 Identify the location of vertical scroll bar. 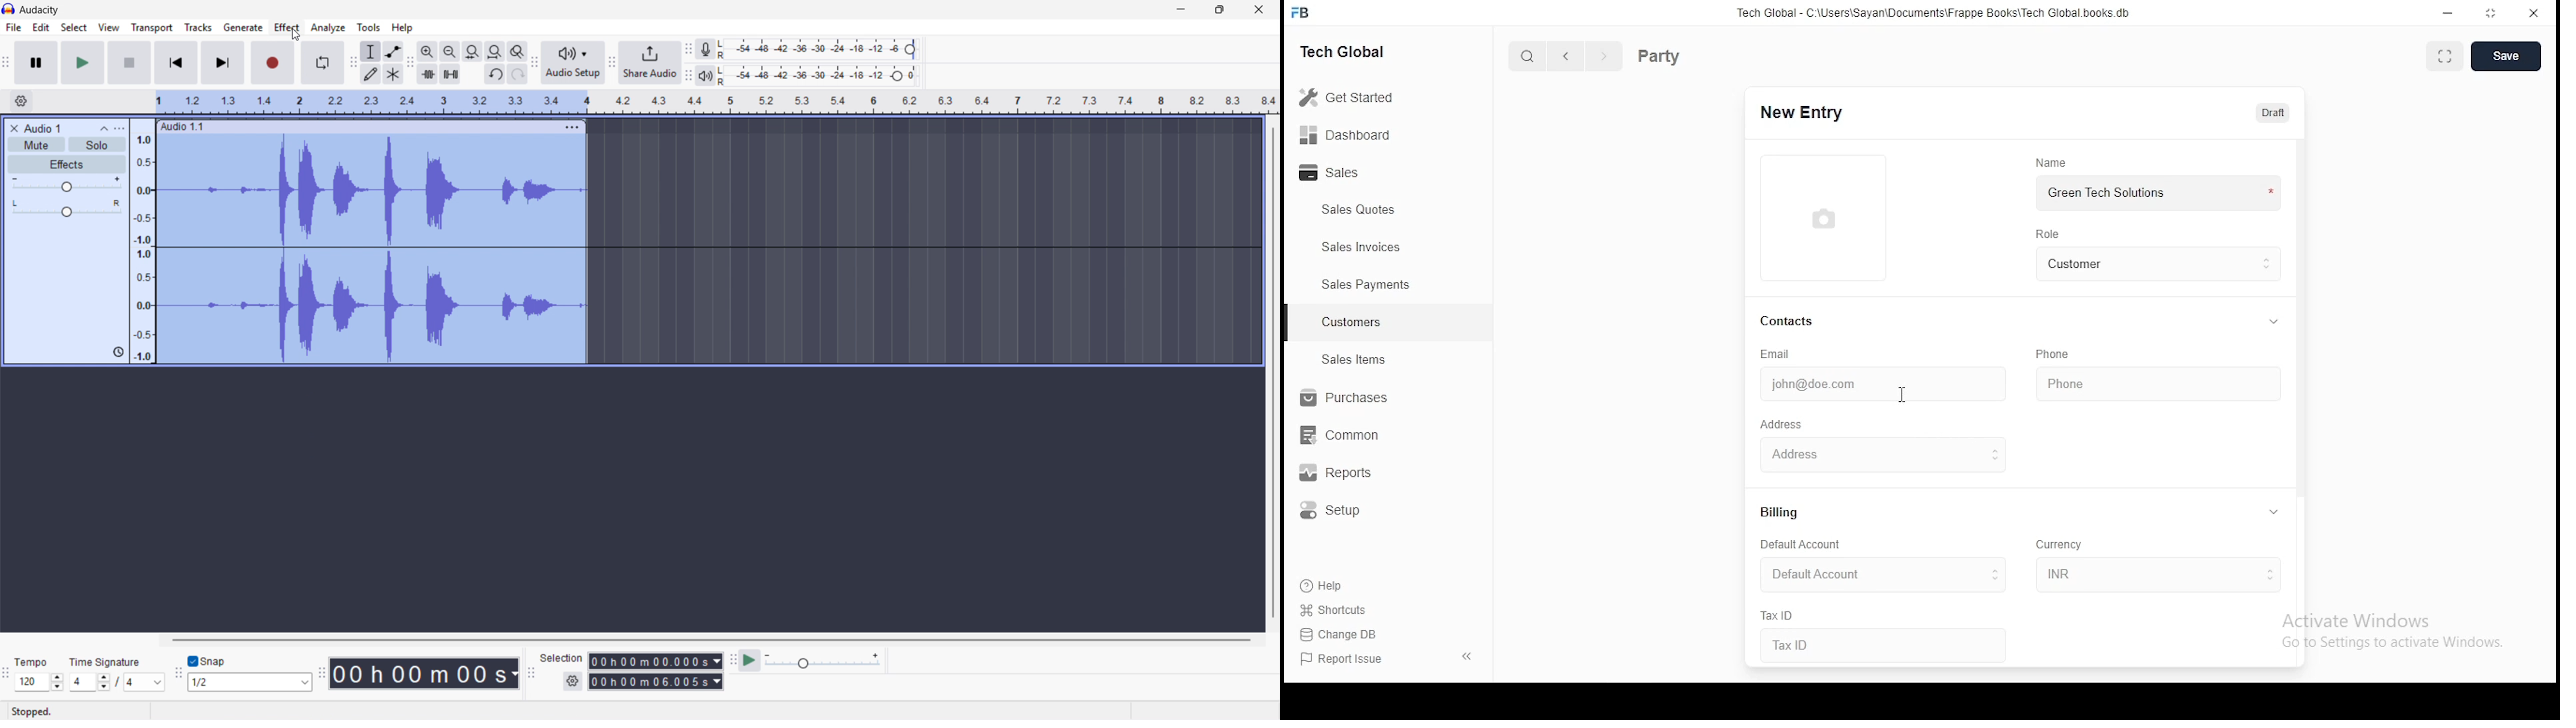
(2301, 316).